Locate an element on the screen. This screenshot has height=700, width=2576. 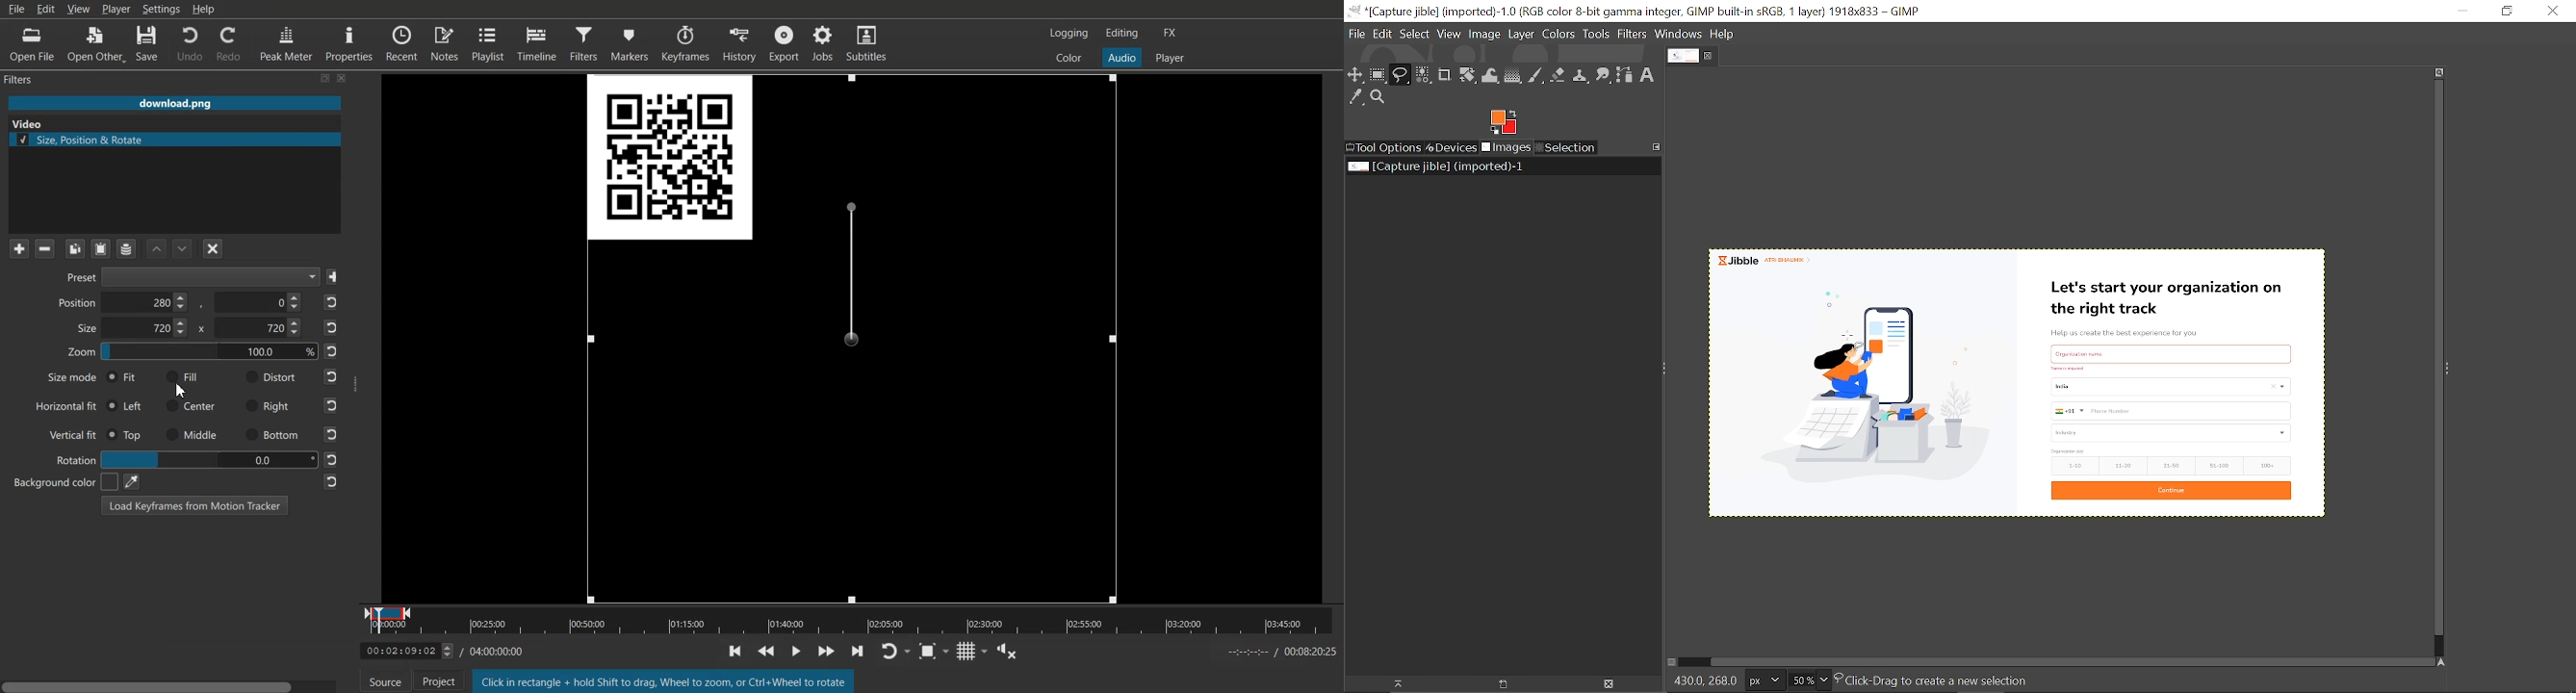
Horizontal Fit is located at coordinates (66, 407).